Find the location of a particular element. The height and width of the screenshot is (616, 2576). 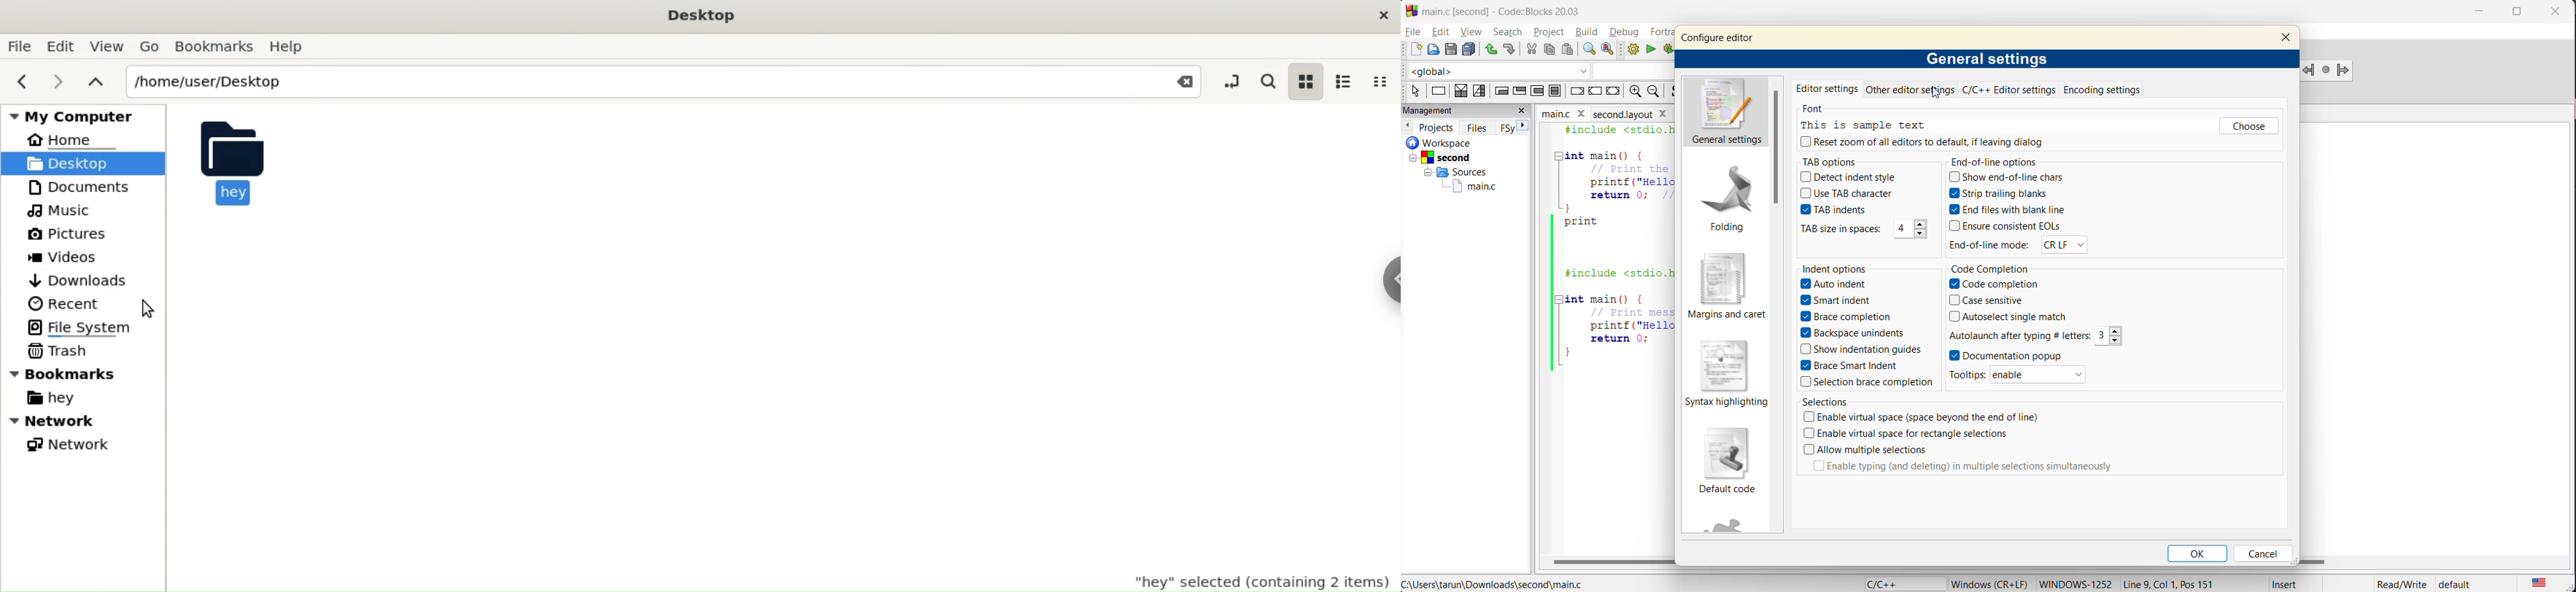

Detect indent style is located at coordinates (1845, 177).